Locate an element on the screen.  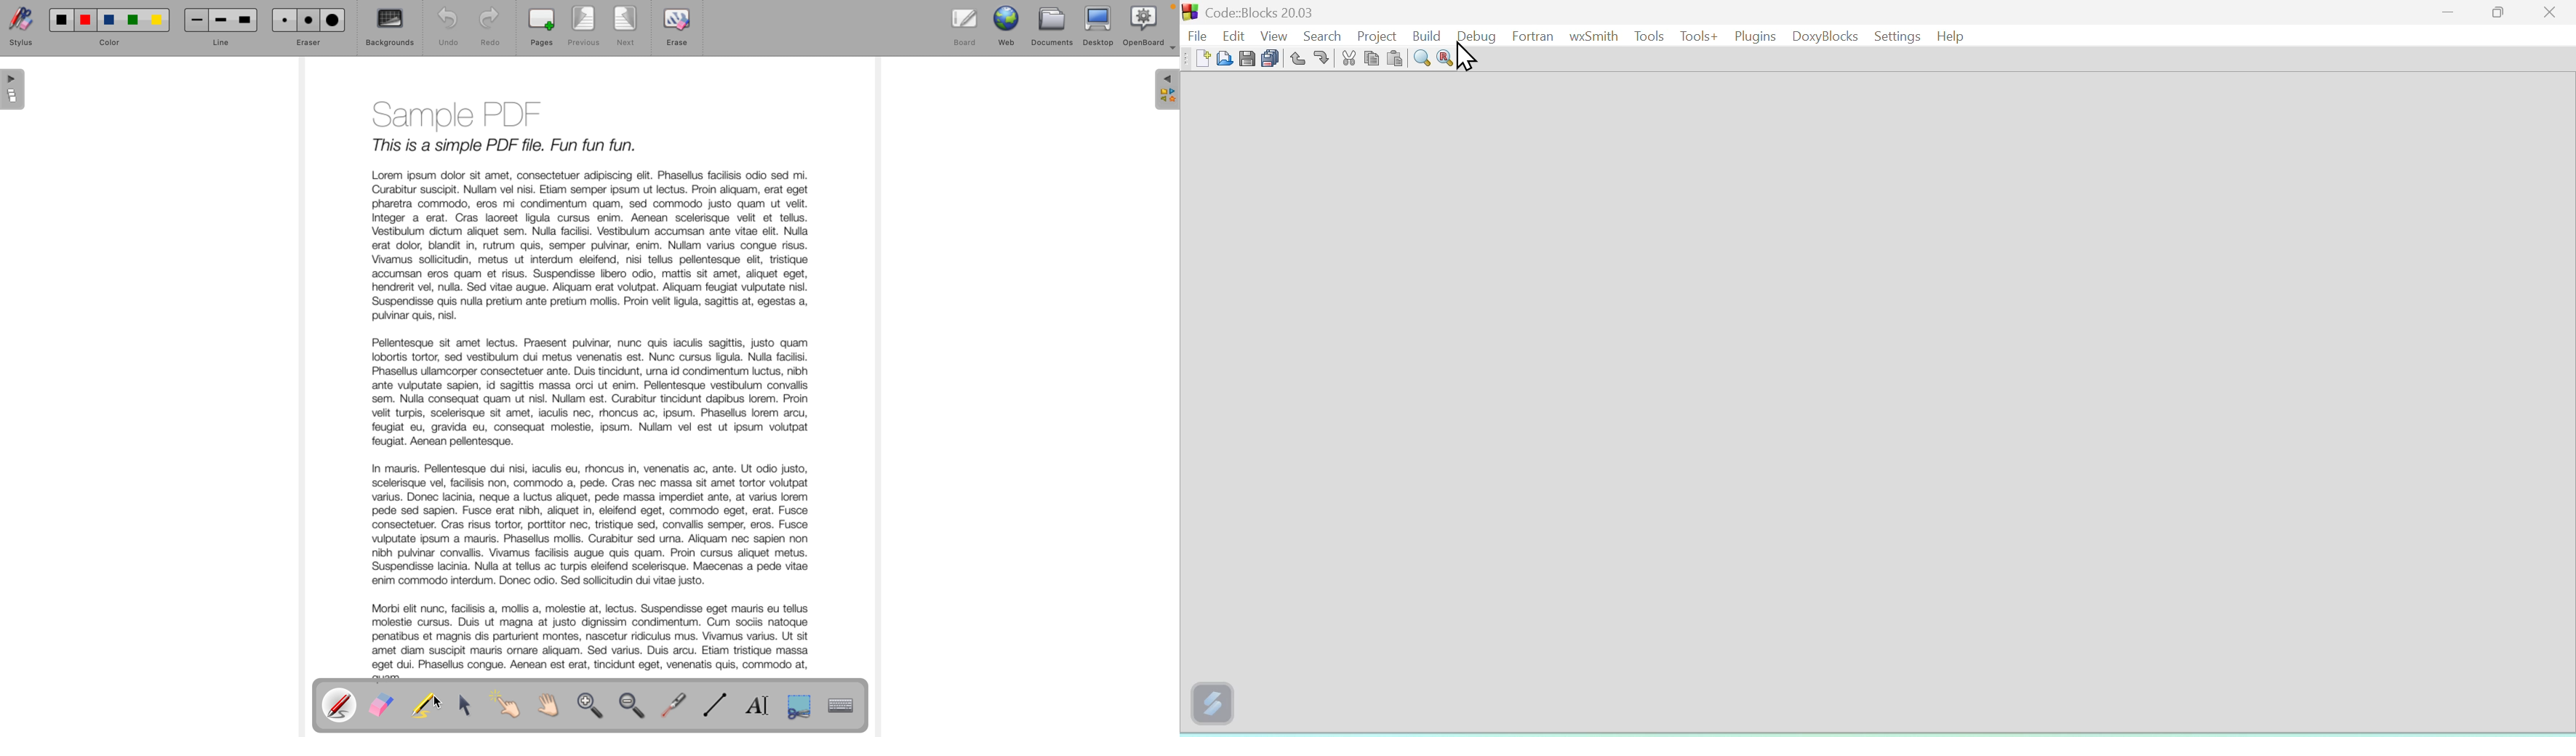
Build is located at coordinates (1425, 33).